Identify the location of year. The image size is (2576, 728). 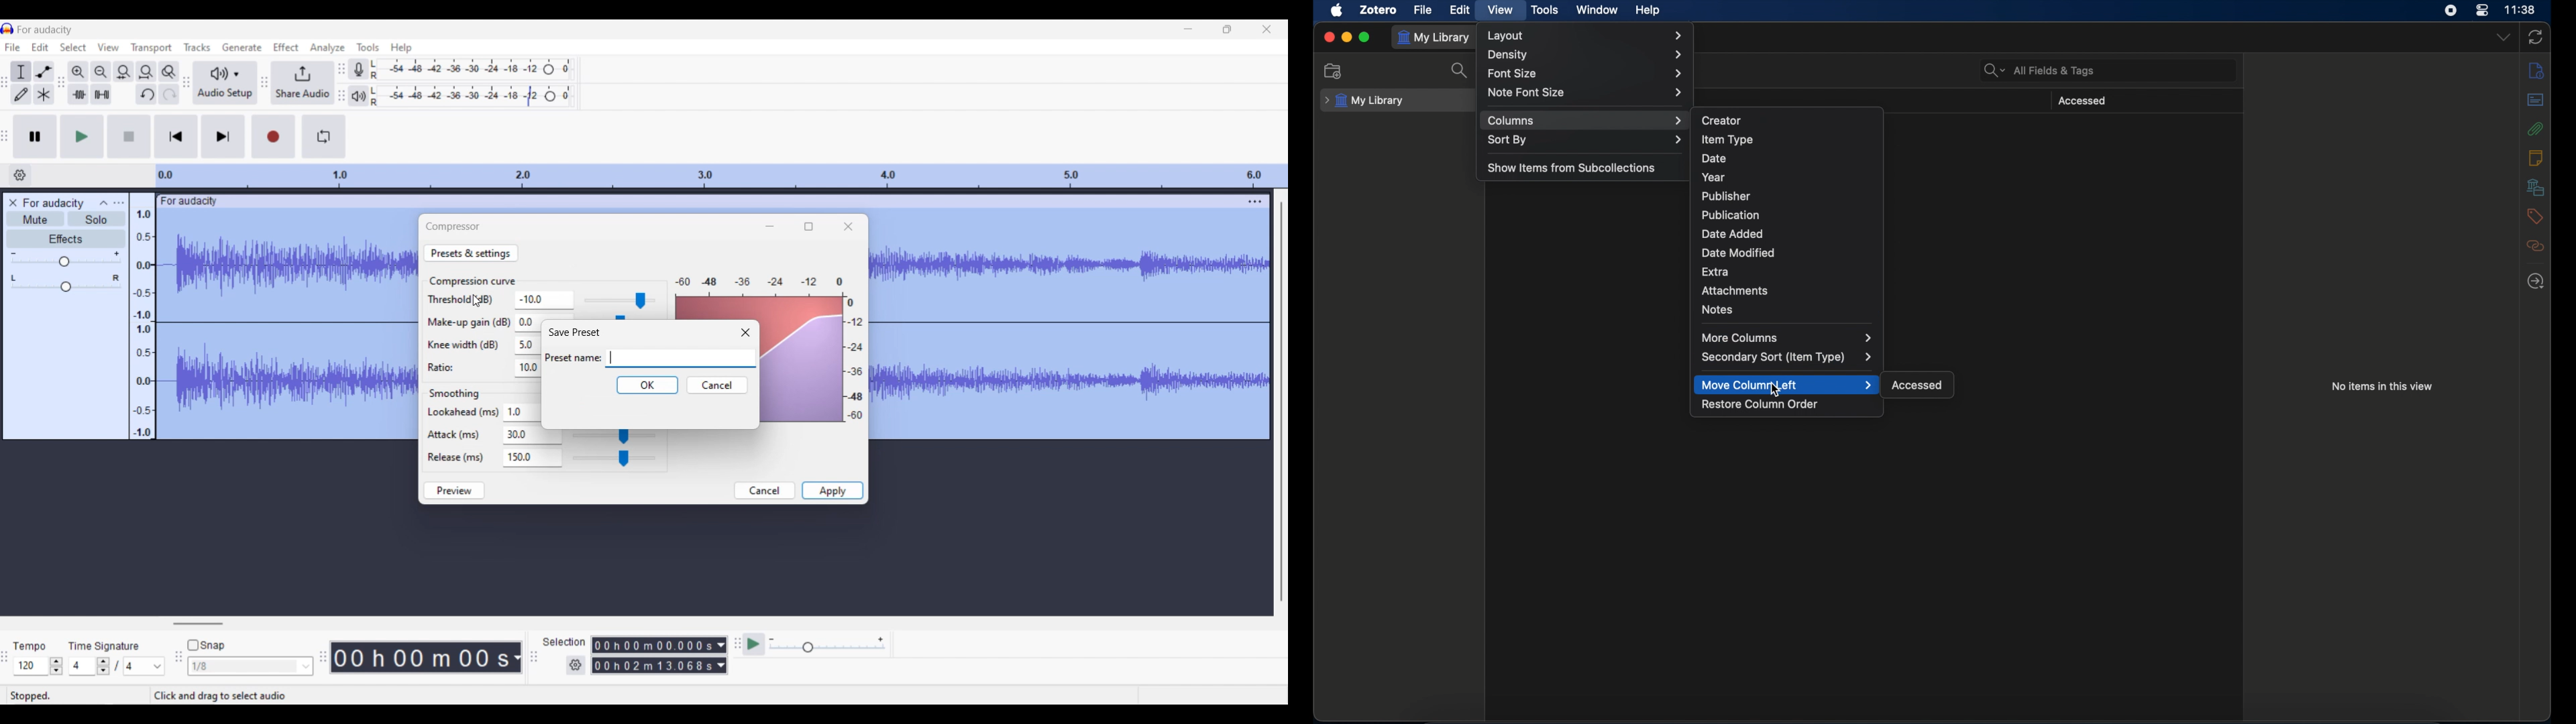
(1713, 177).